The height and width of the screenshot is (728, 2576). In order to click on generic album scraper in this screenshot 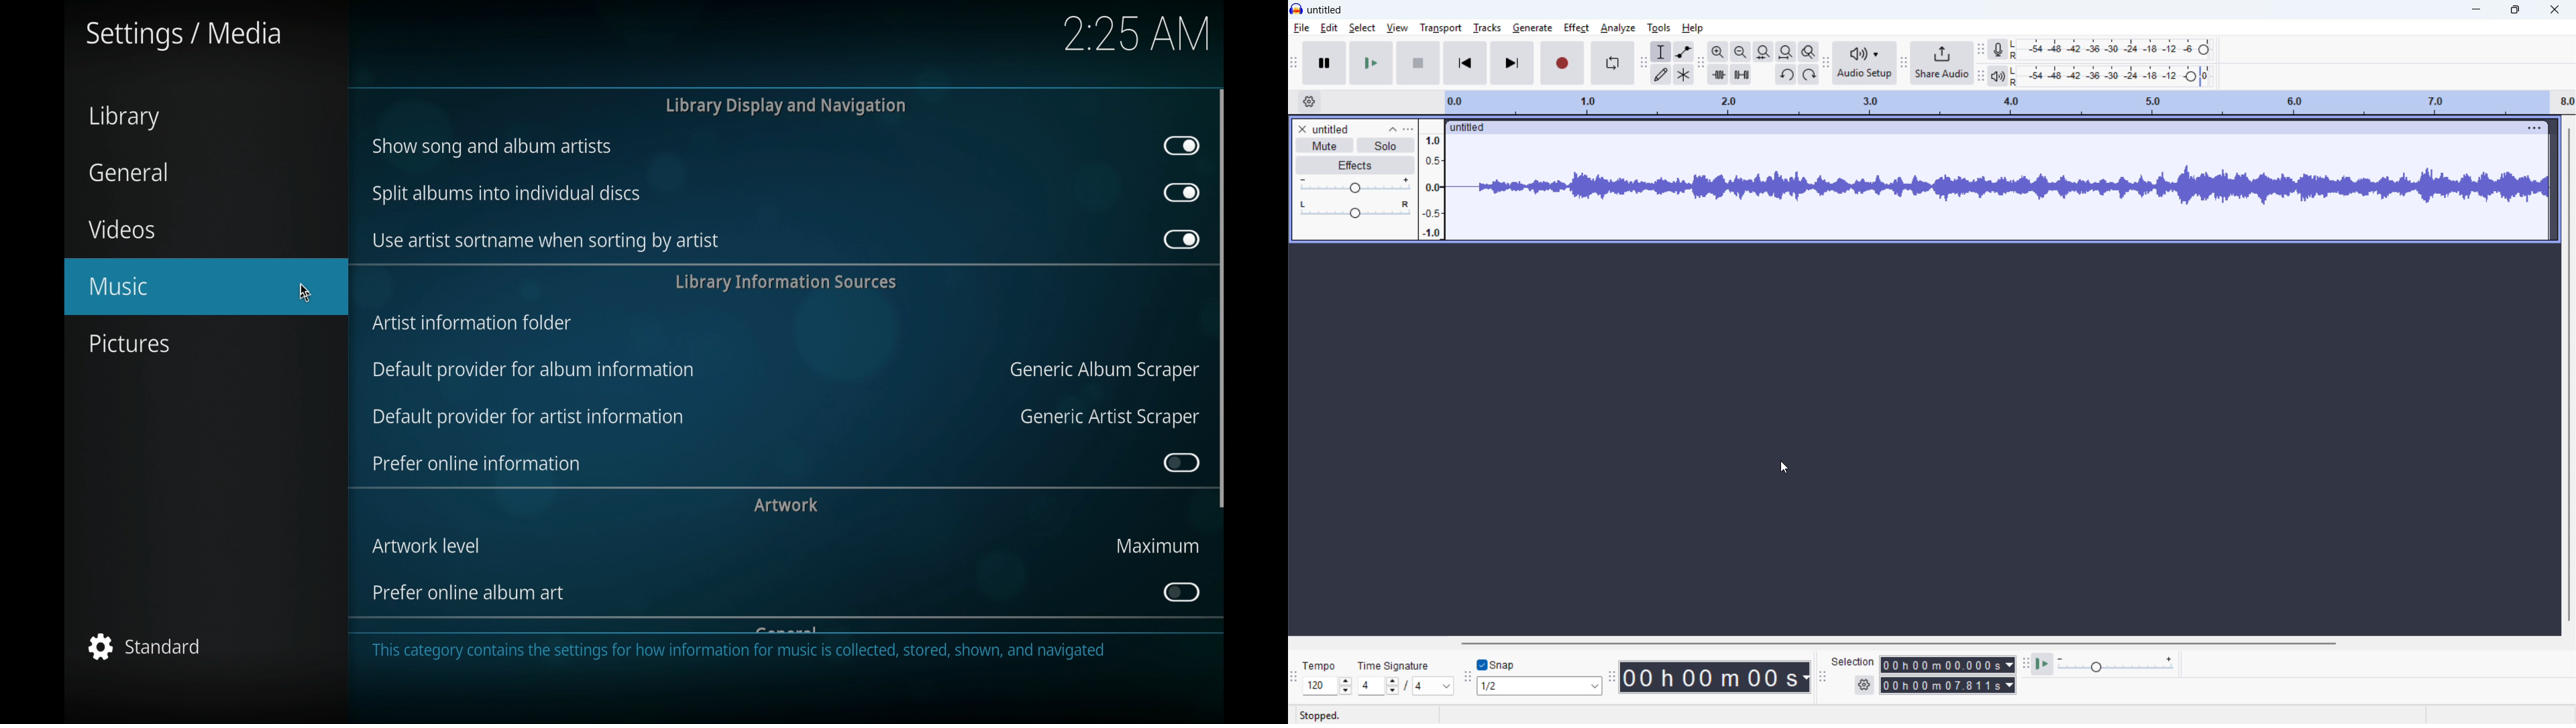, I will do `click(1103, 371)`.